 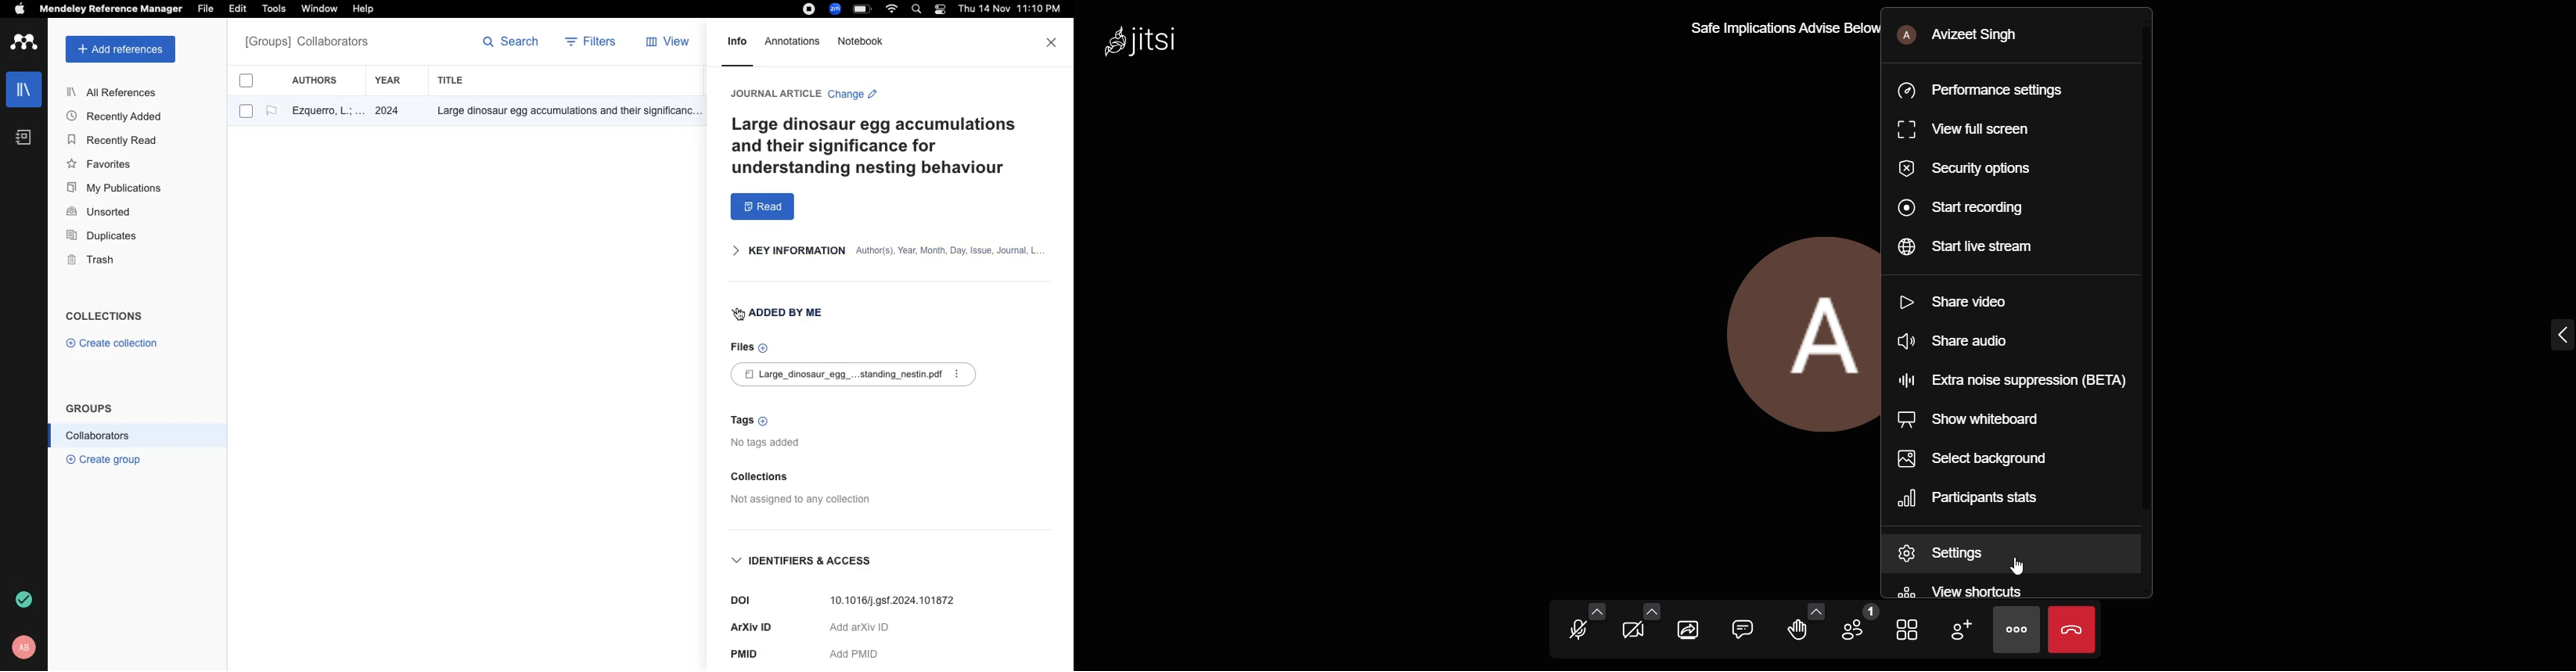 I want to click on Participants Starts, so click(x=1997, y=501).